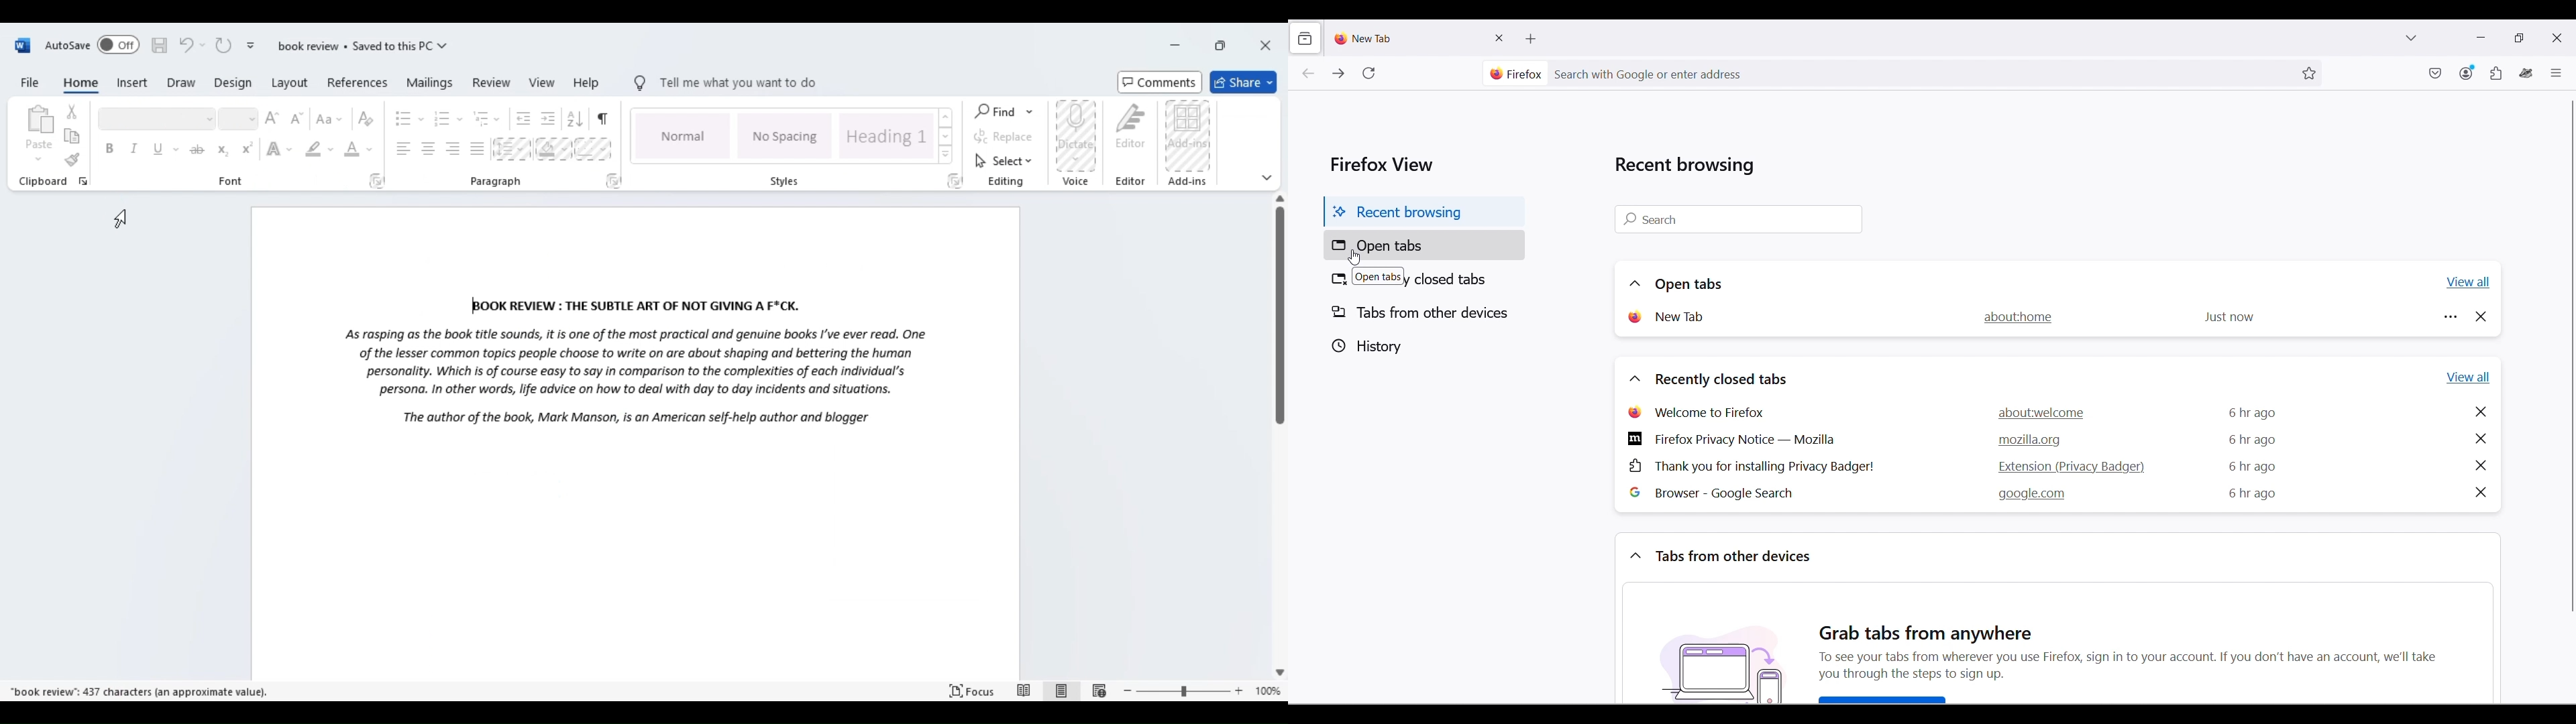  What do you see at coordinates (1500, 38) in the screenshot?
I see `Close current tab` at bounding box center [1500, 38].